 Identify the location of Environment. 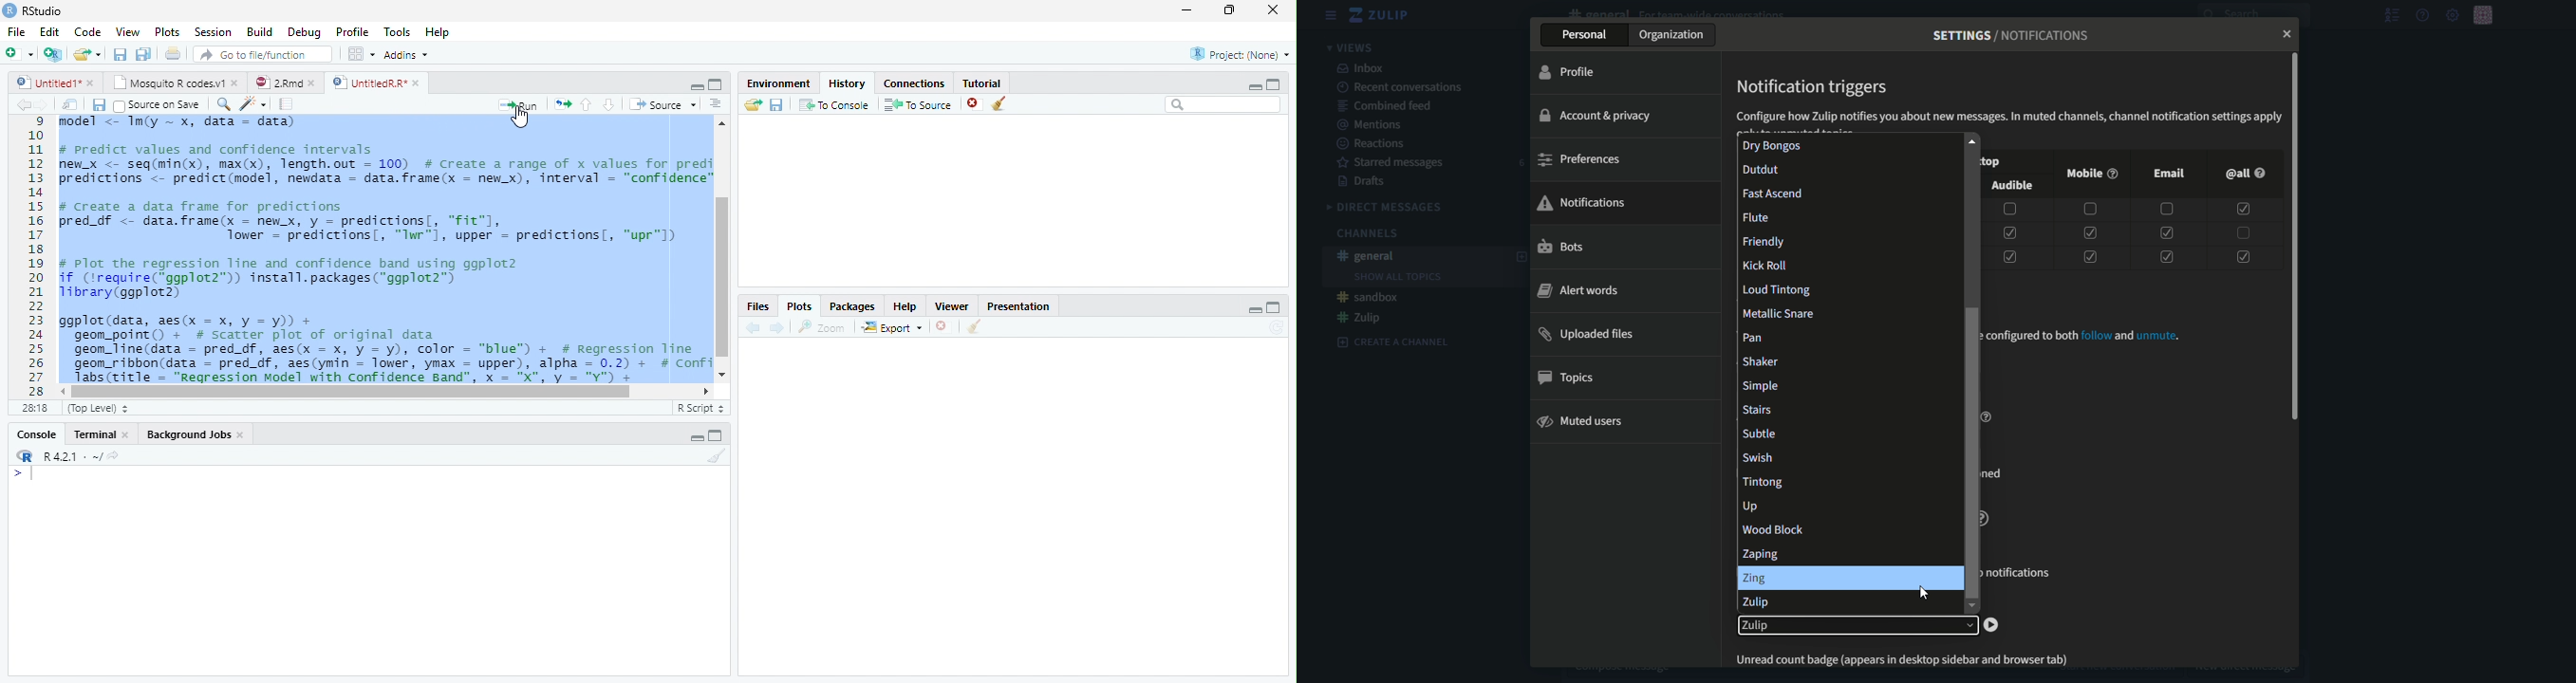
(778, 83).